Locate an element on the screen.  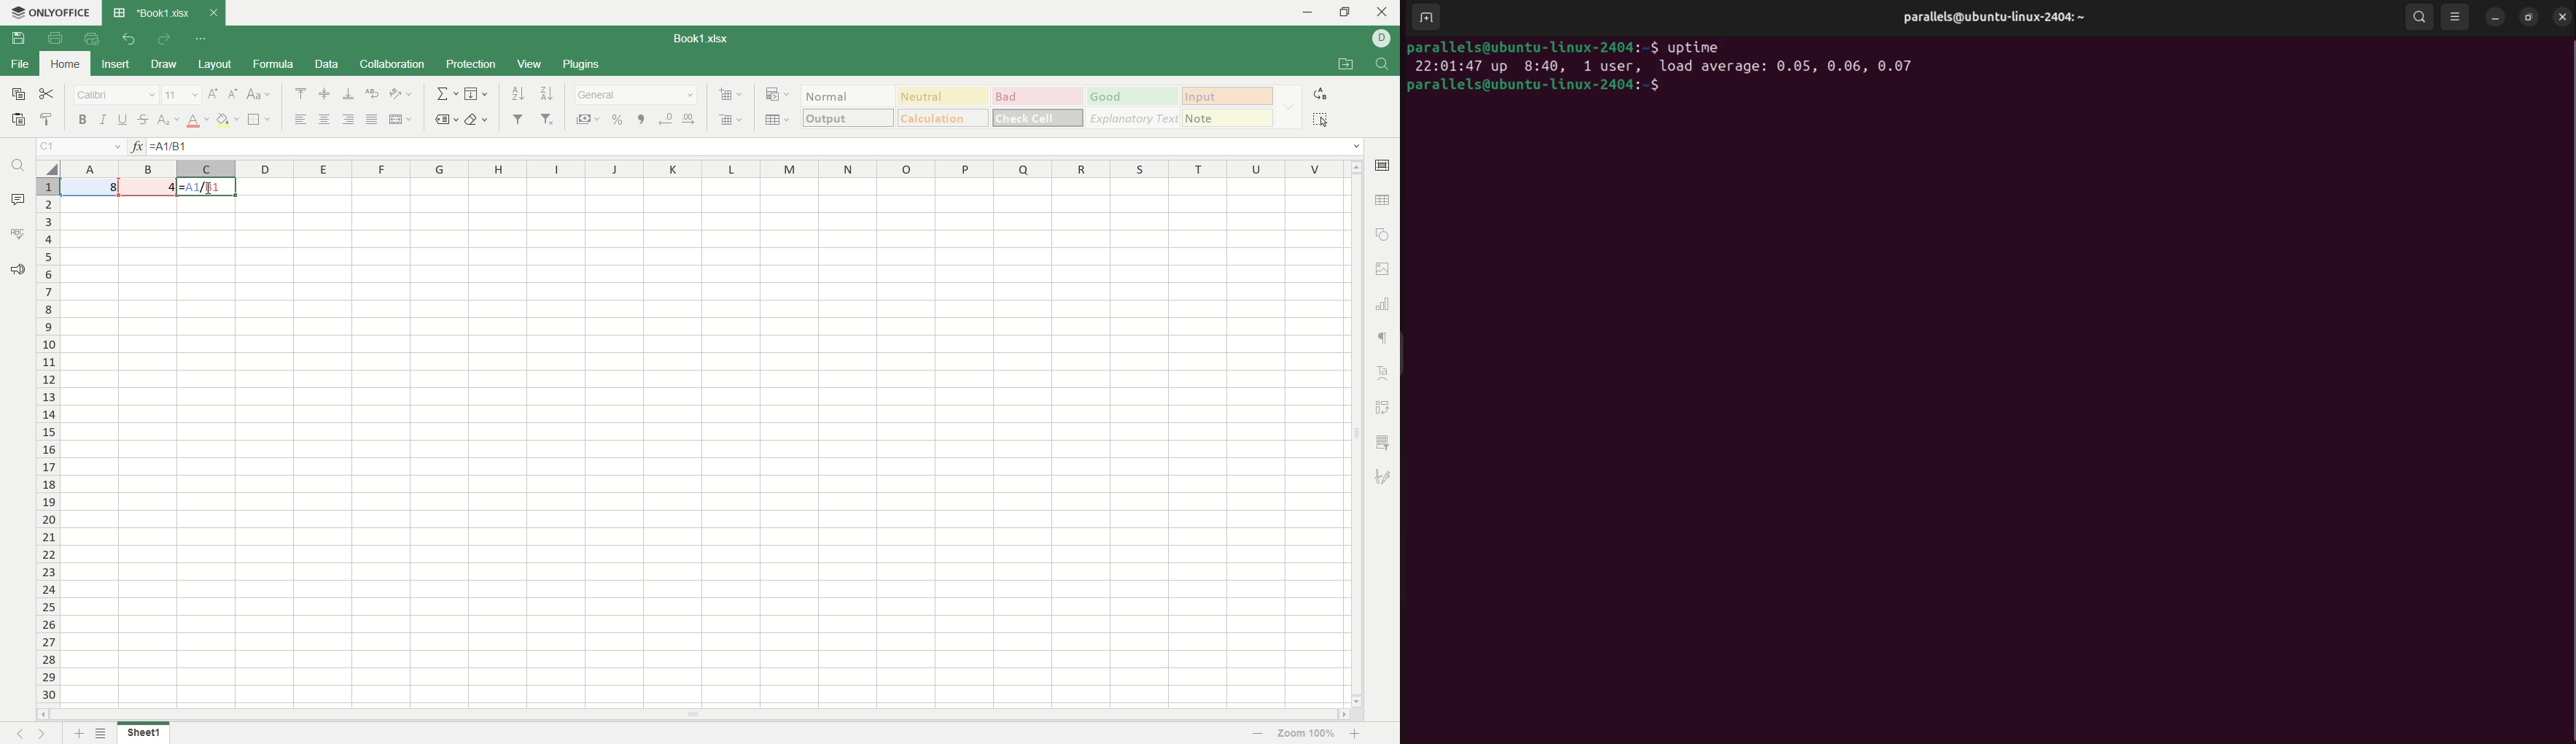
Book1.xlsx is located at coordinates (699, 39).